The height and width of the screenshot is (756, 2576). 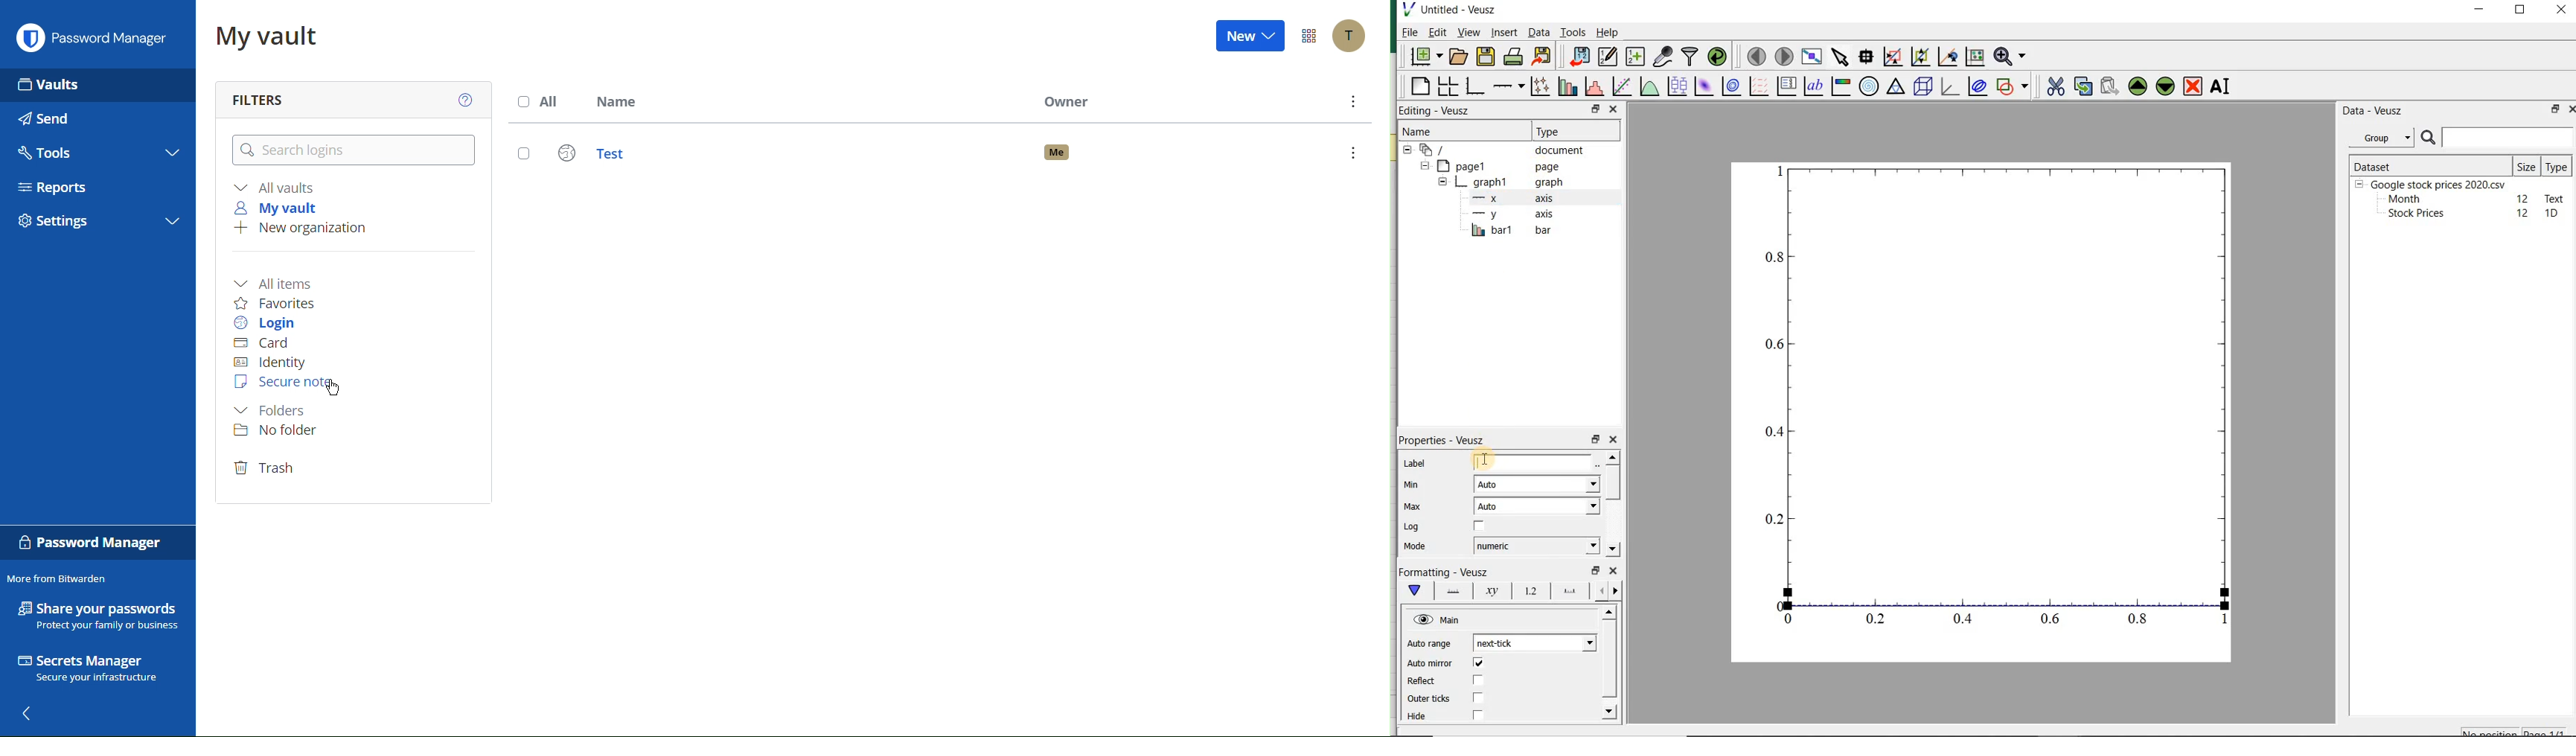 I want to click on x axis, so click(x=1507, y=199).